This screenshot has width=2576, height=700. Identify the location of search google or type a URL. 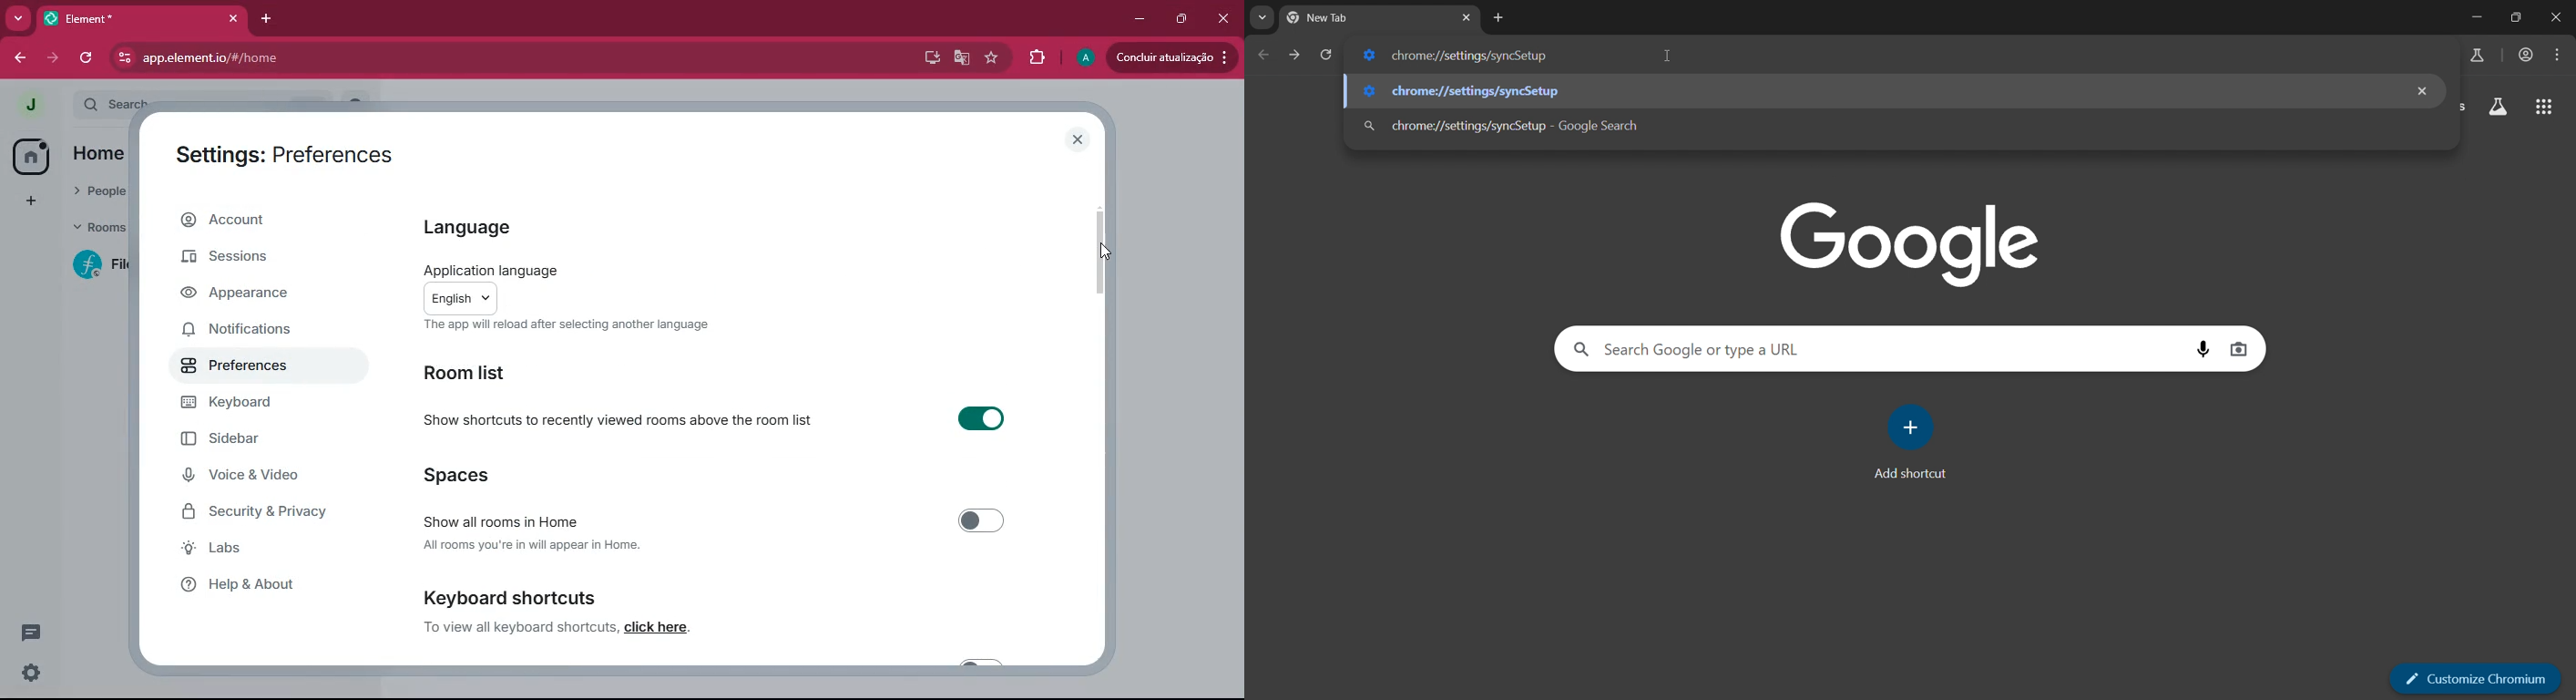
(1872, 349).